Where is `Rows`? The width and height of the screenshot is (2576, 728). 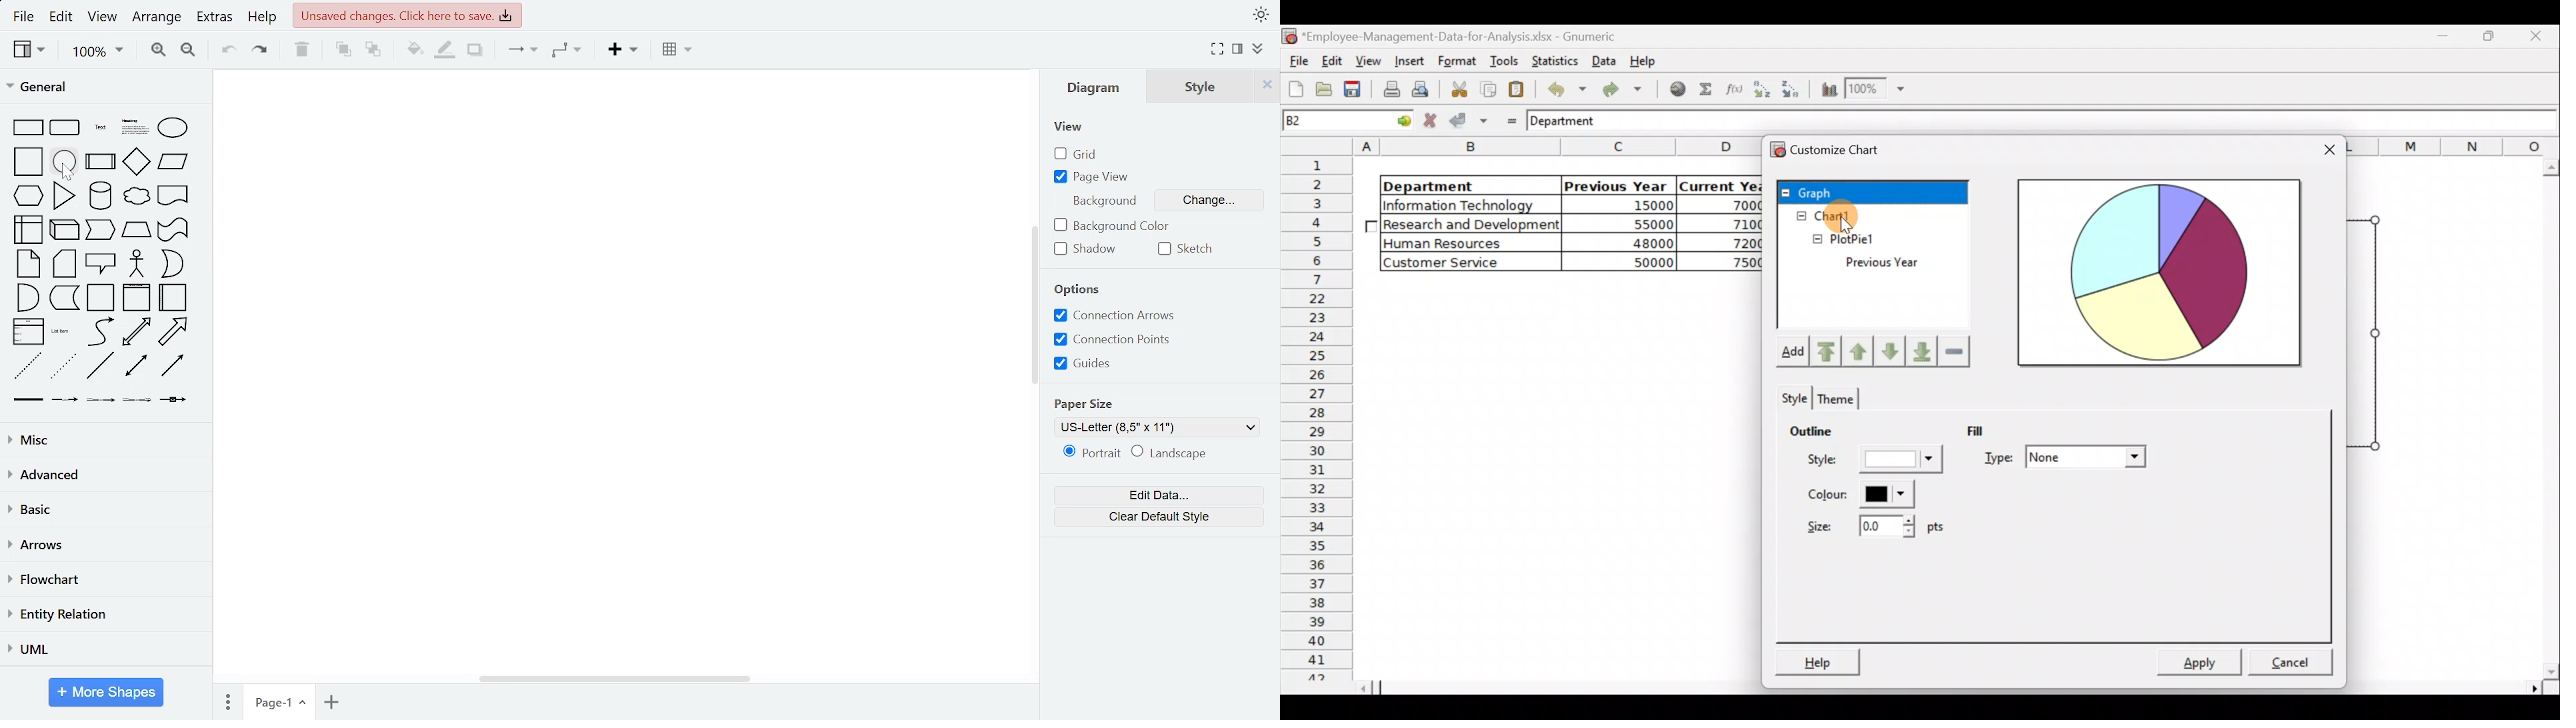 Rows is located at coordinates (1319, 418).